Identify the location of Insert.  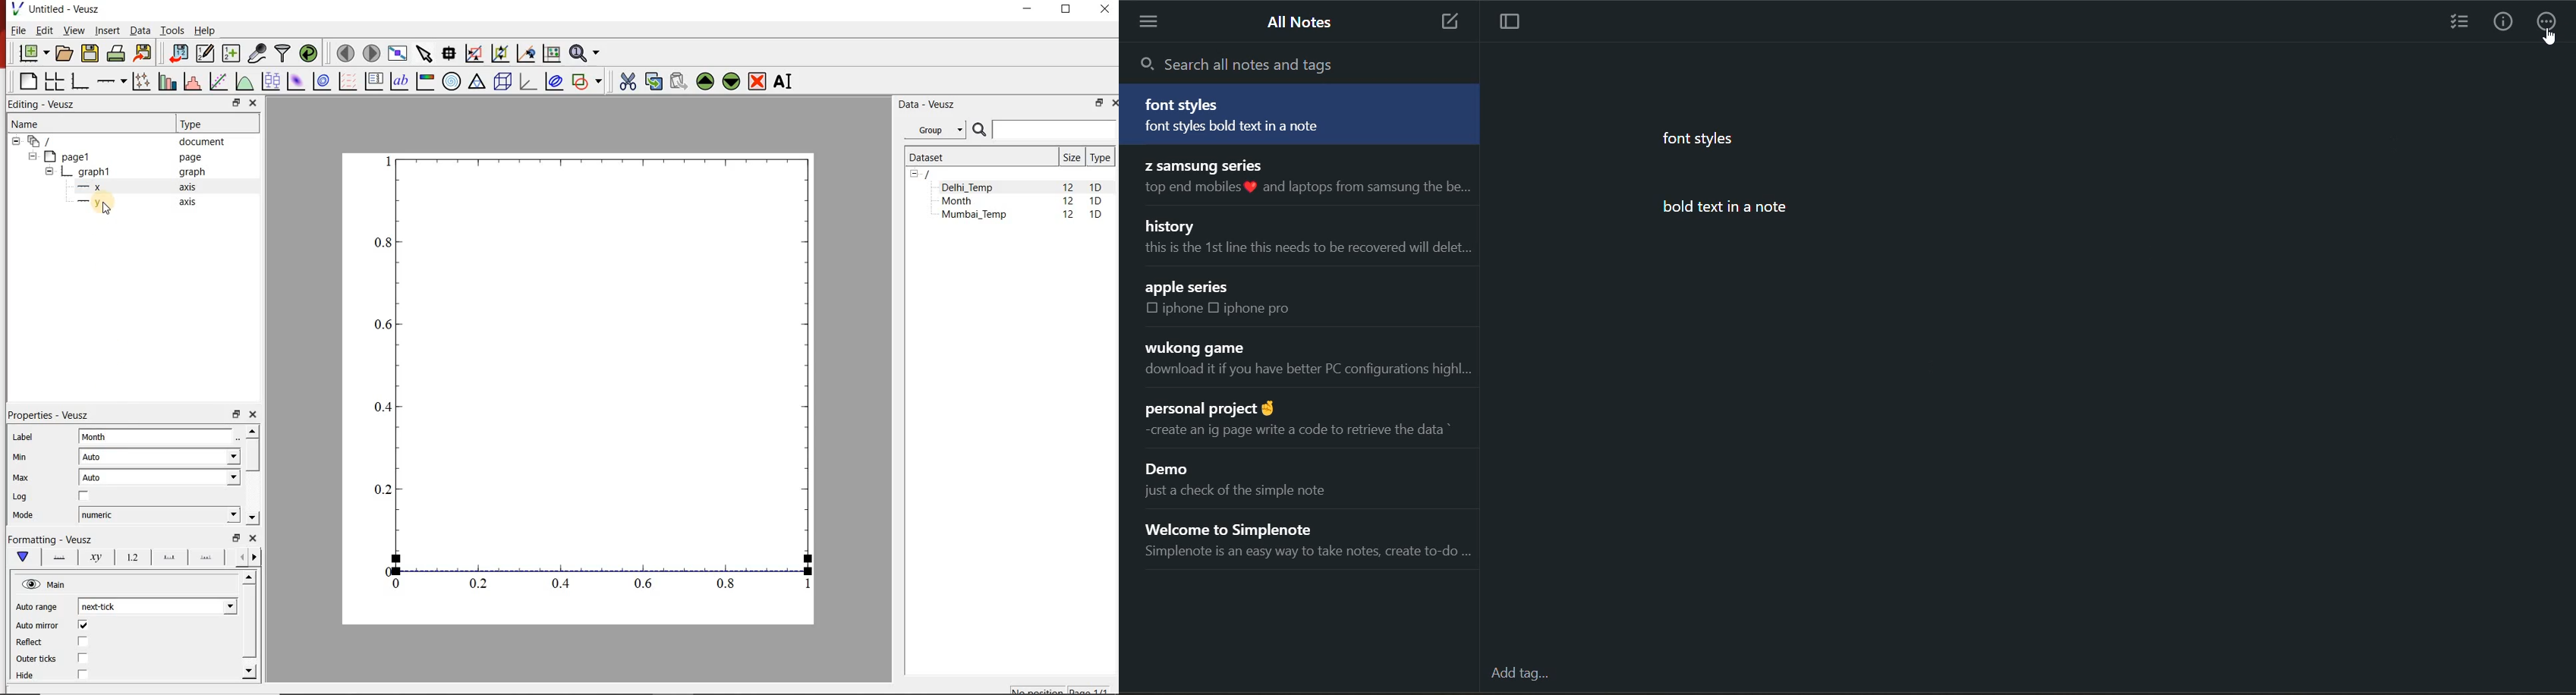
(107, 29).